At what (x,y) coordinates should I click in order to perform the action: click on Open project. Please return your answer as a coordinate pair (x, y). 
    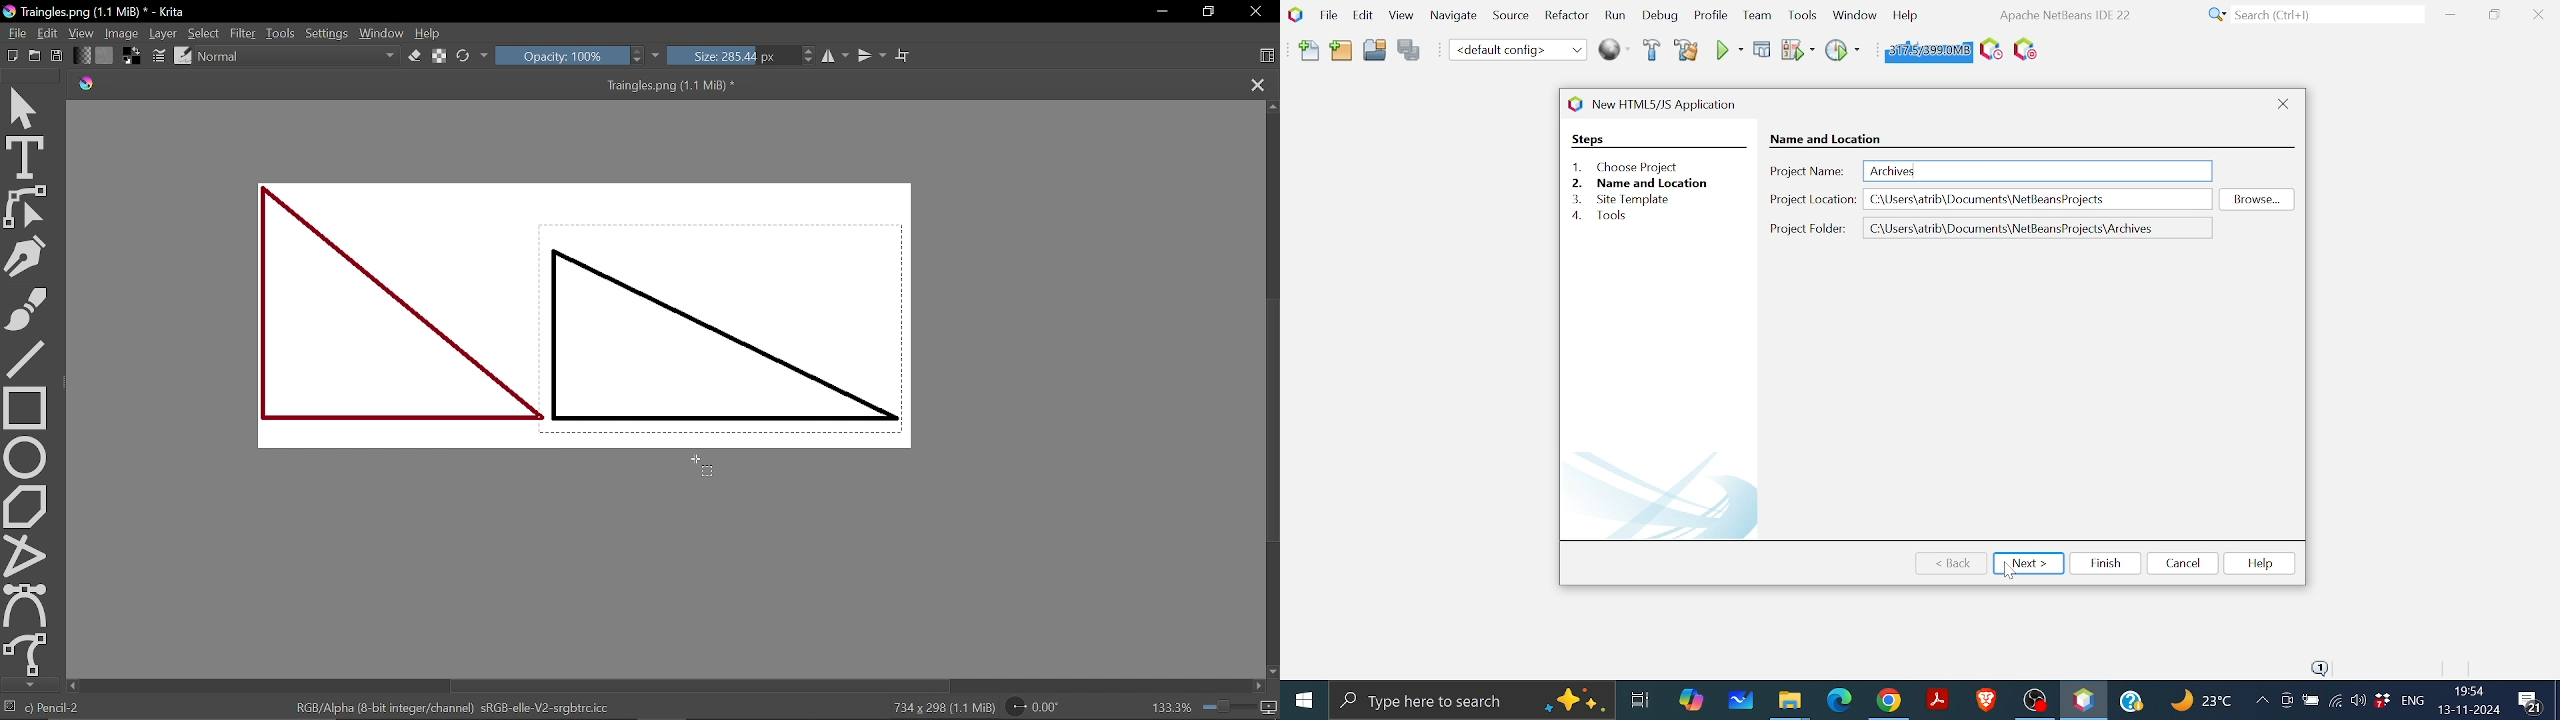
    Looking at the image, I should click on (1375, 53).